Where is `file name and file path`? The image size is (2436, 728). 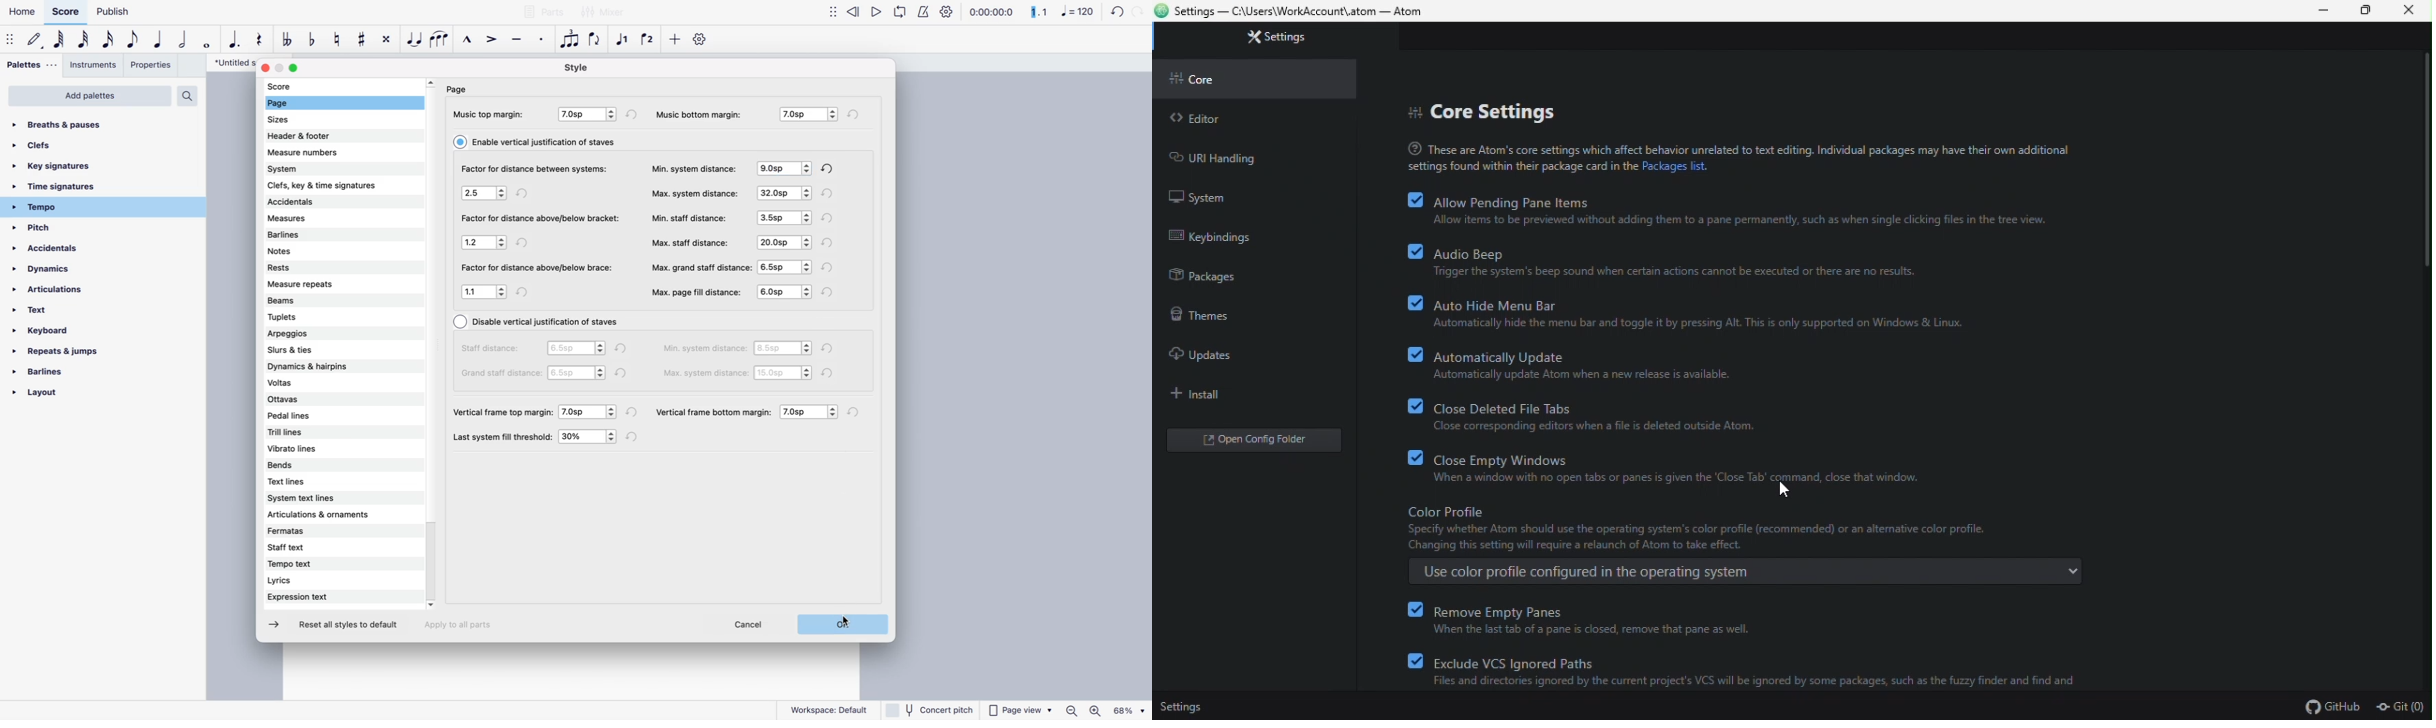 file name and file path is located at coordinates (1299, 12).